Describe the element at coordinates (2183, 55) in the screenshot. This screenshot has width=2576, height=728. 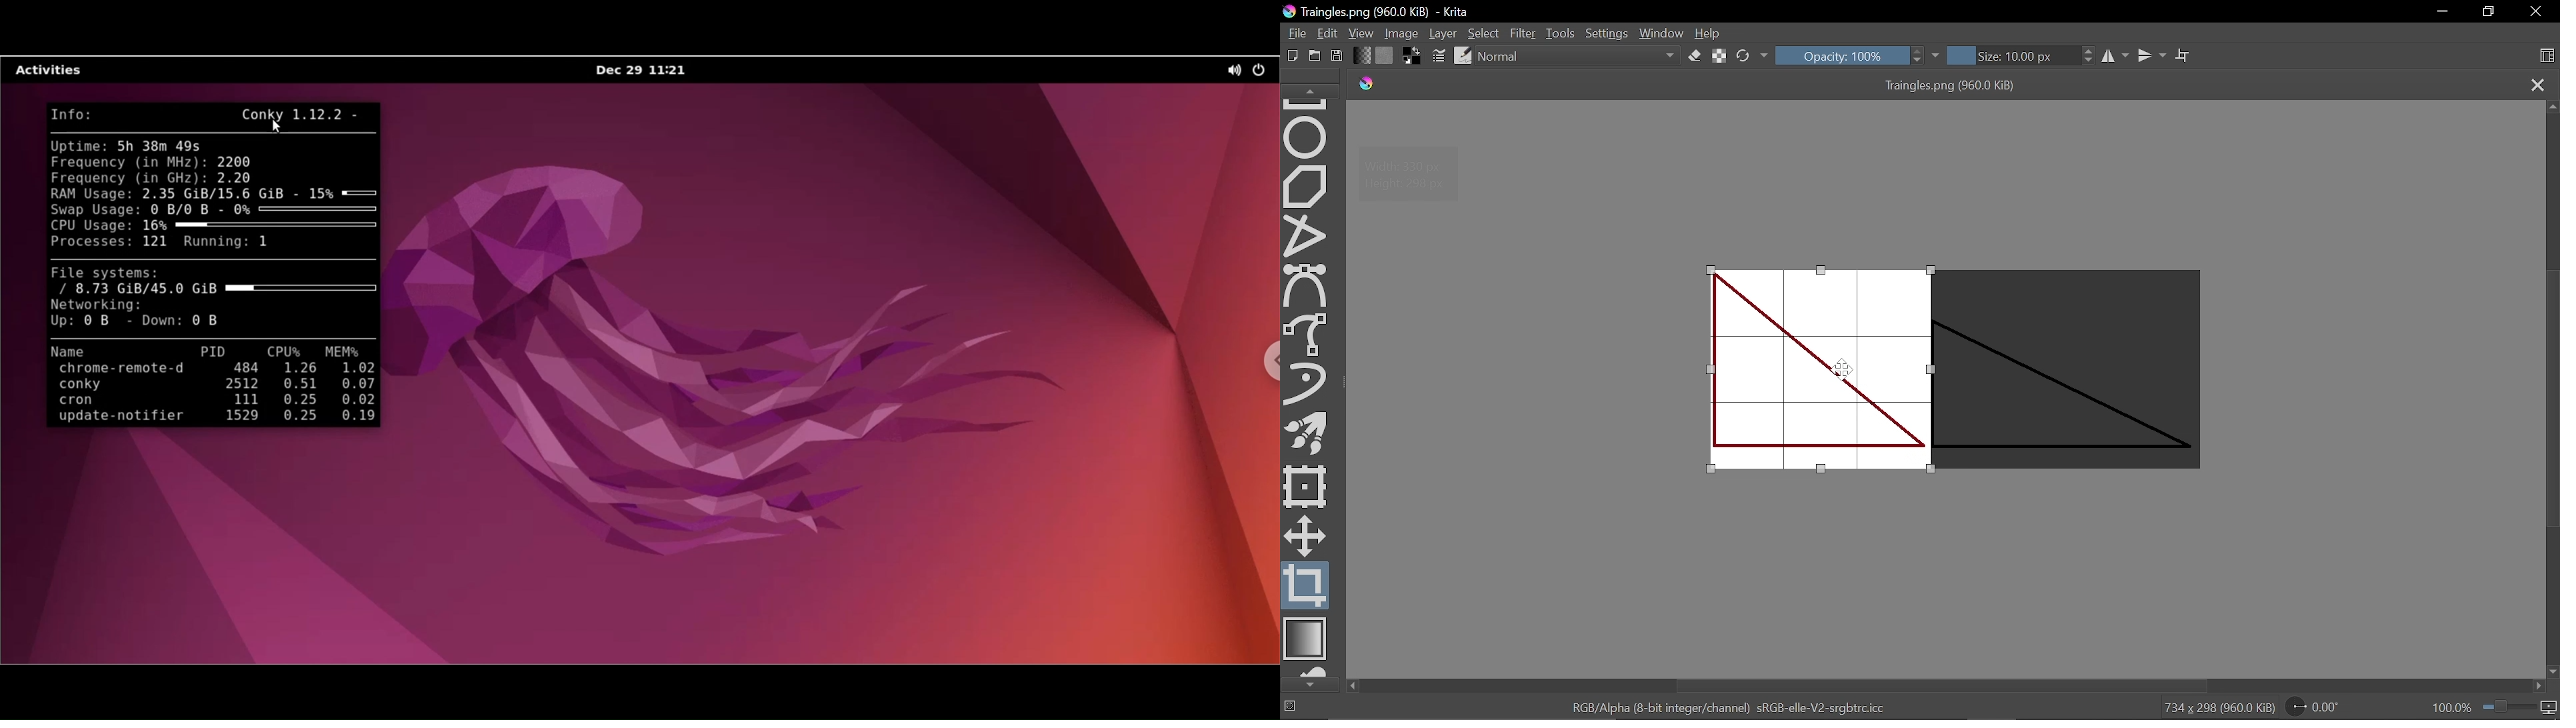
I see `Wrap text tool` at that location.